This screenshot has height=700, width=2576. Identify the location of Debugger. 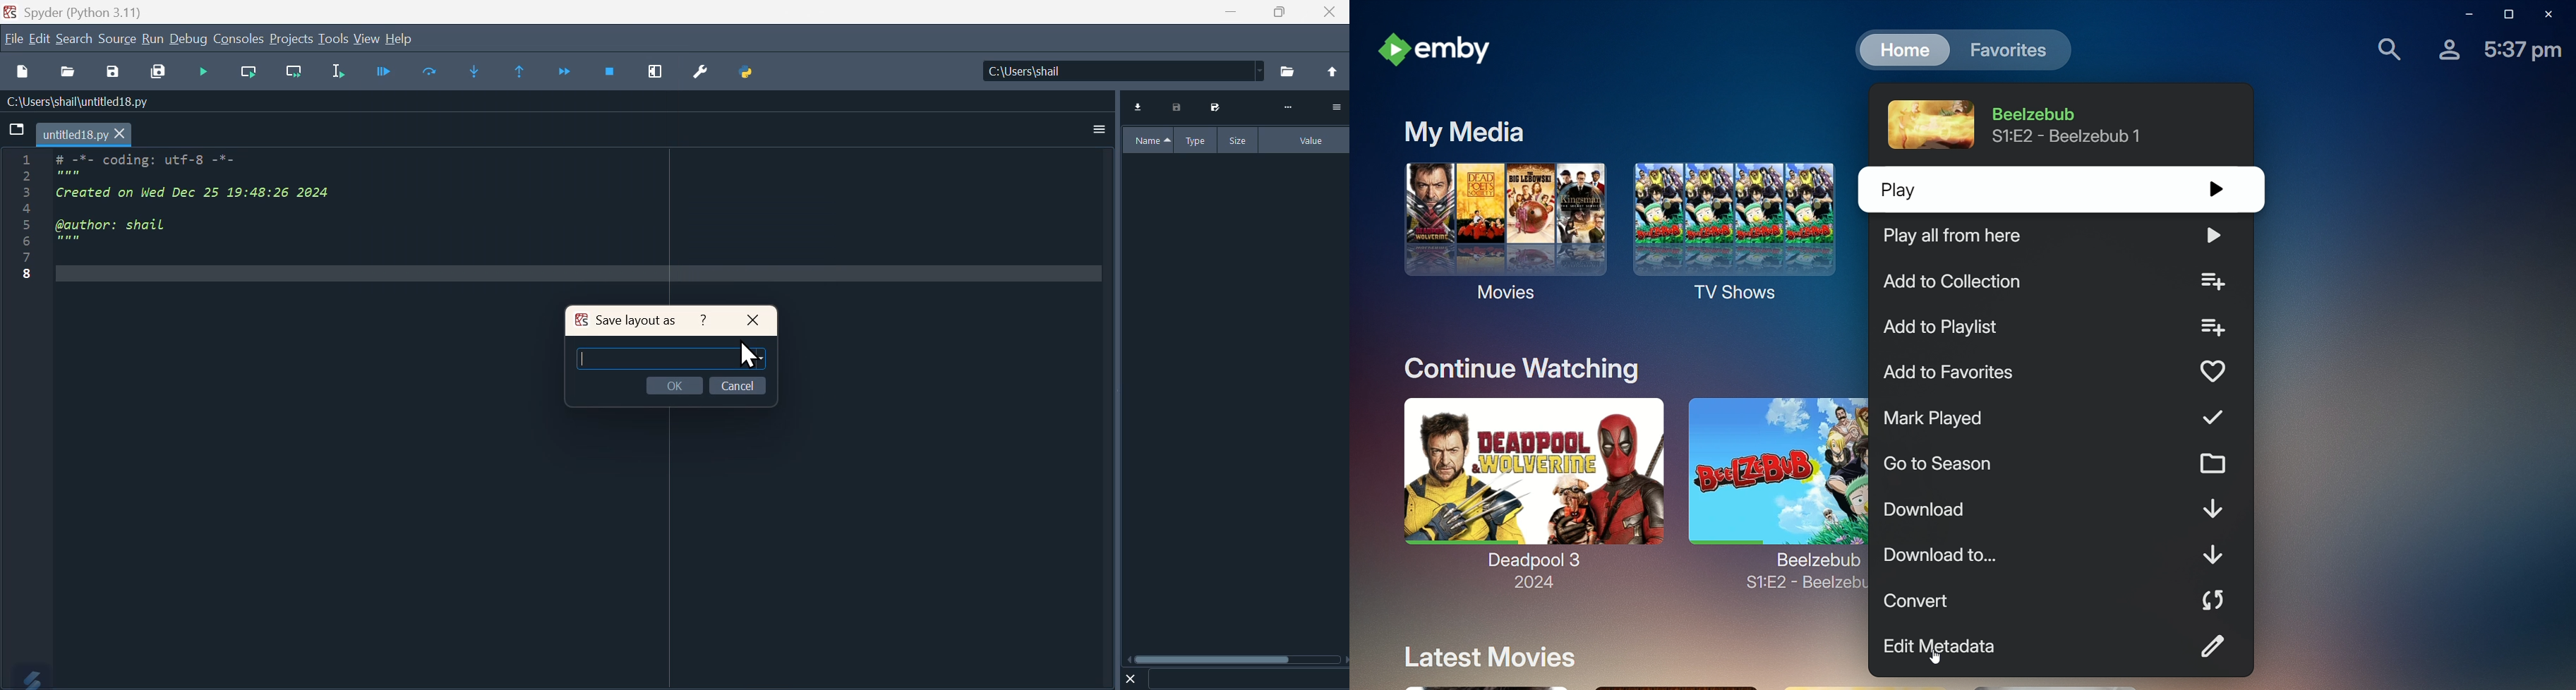
(383, 71).